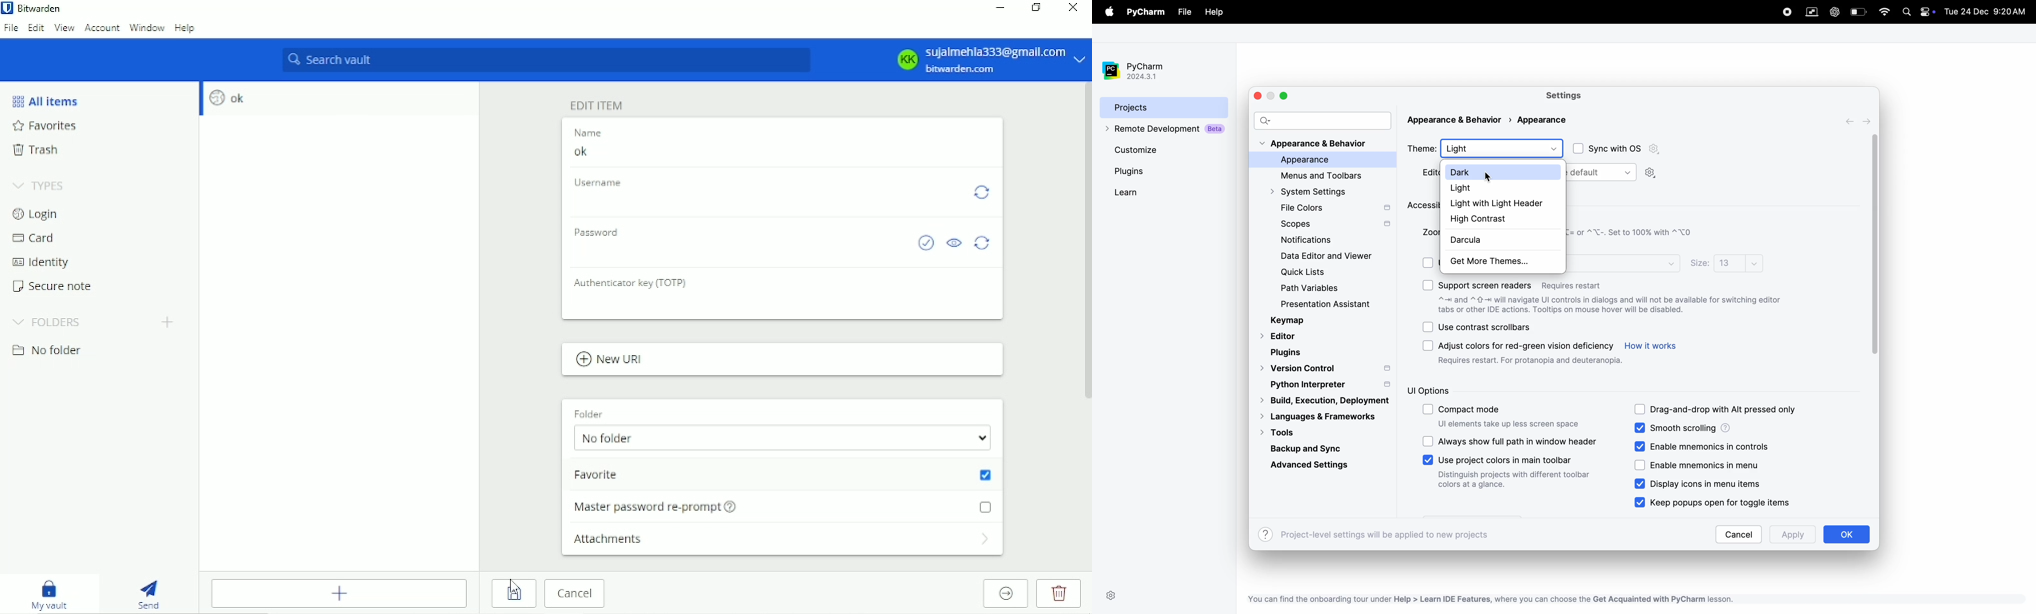 The height and width of the screenshot is (616, 2044). I want to click on Restore down, so click(1036, 7).